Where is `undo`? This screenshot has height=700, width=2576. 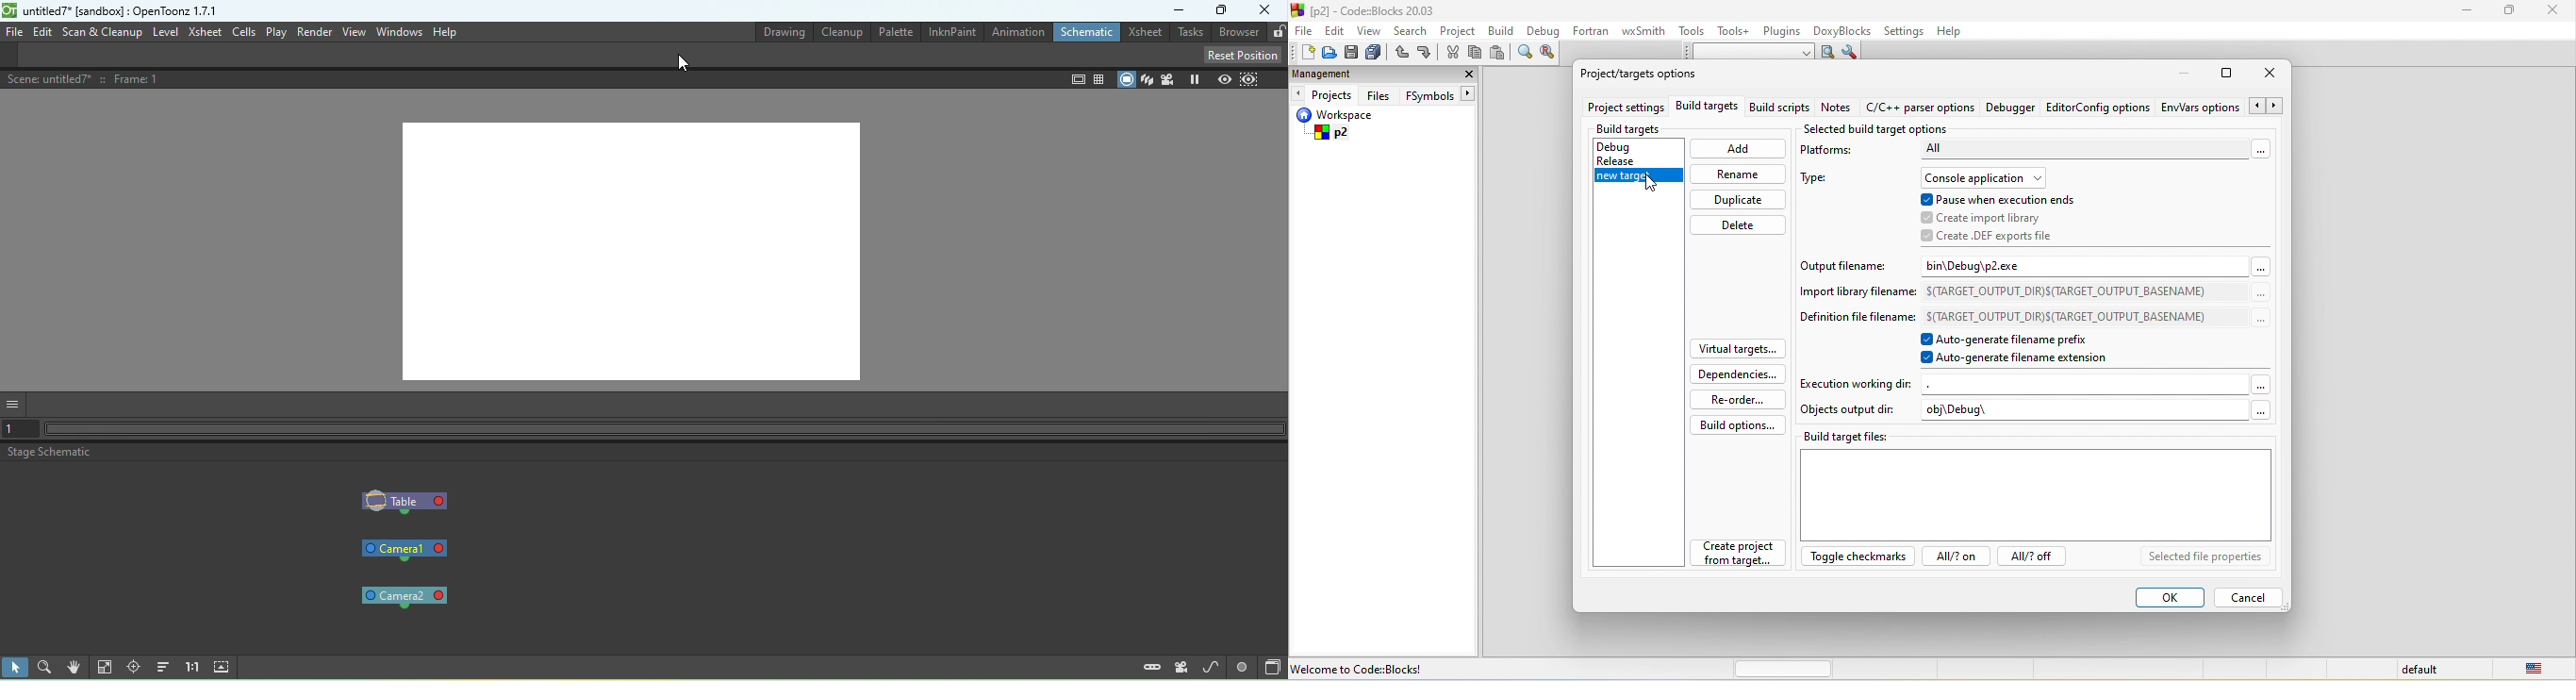 undo is located at coordinates (1403, 53).